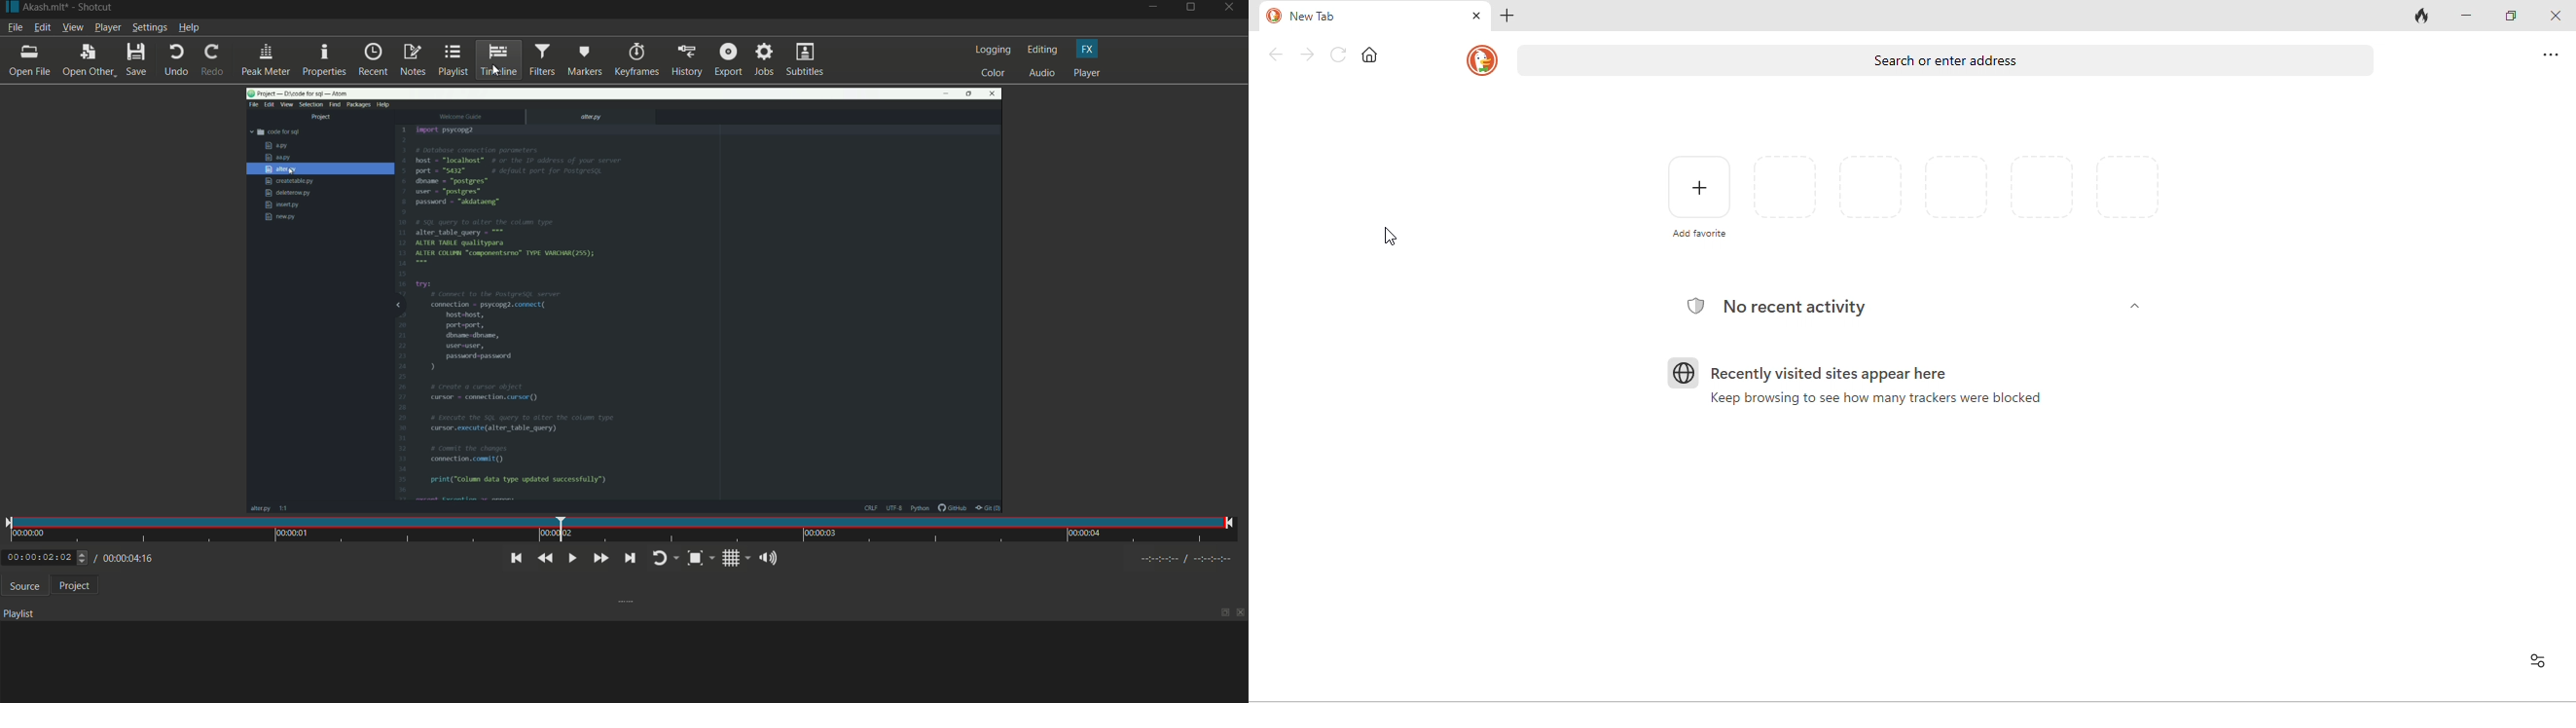 The image size is (2576, 728). Describe the element at coordinates (42, 28) in the screenshot. I see `edit menu` at that location.